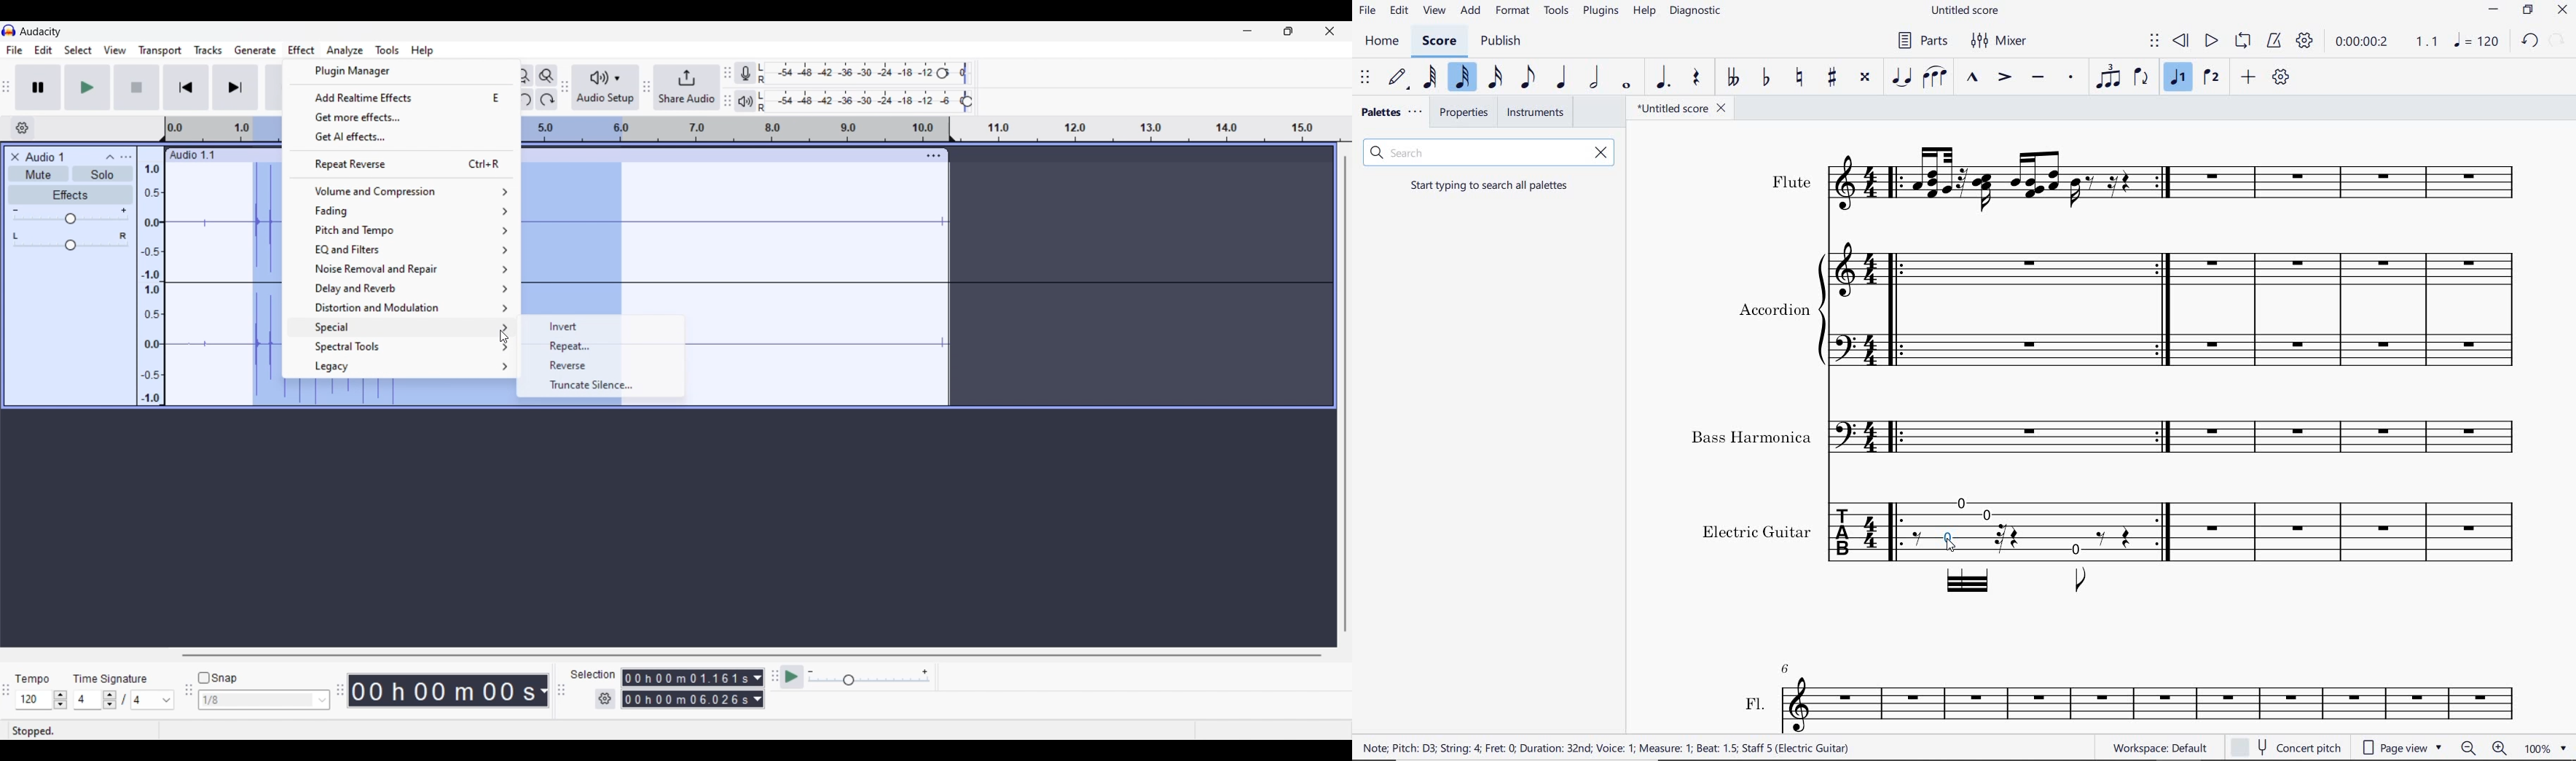  What do you see at coordinates (1606, 749) in the screenshot?
I see `score description` at bounding box center [1606, 749].